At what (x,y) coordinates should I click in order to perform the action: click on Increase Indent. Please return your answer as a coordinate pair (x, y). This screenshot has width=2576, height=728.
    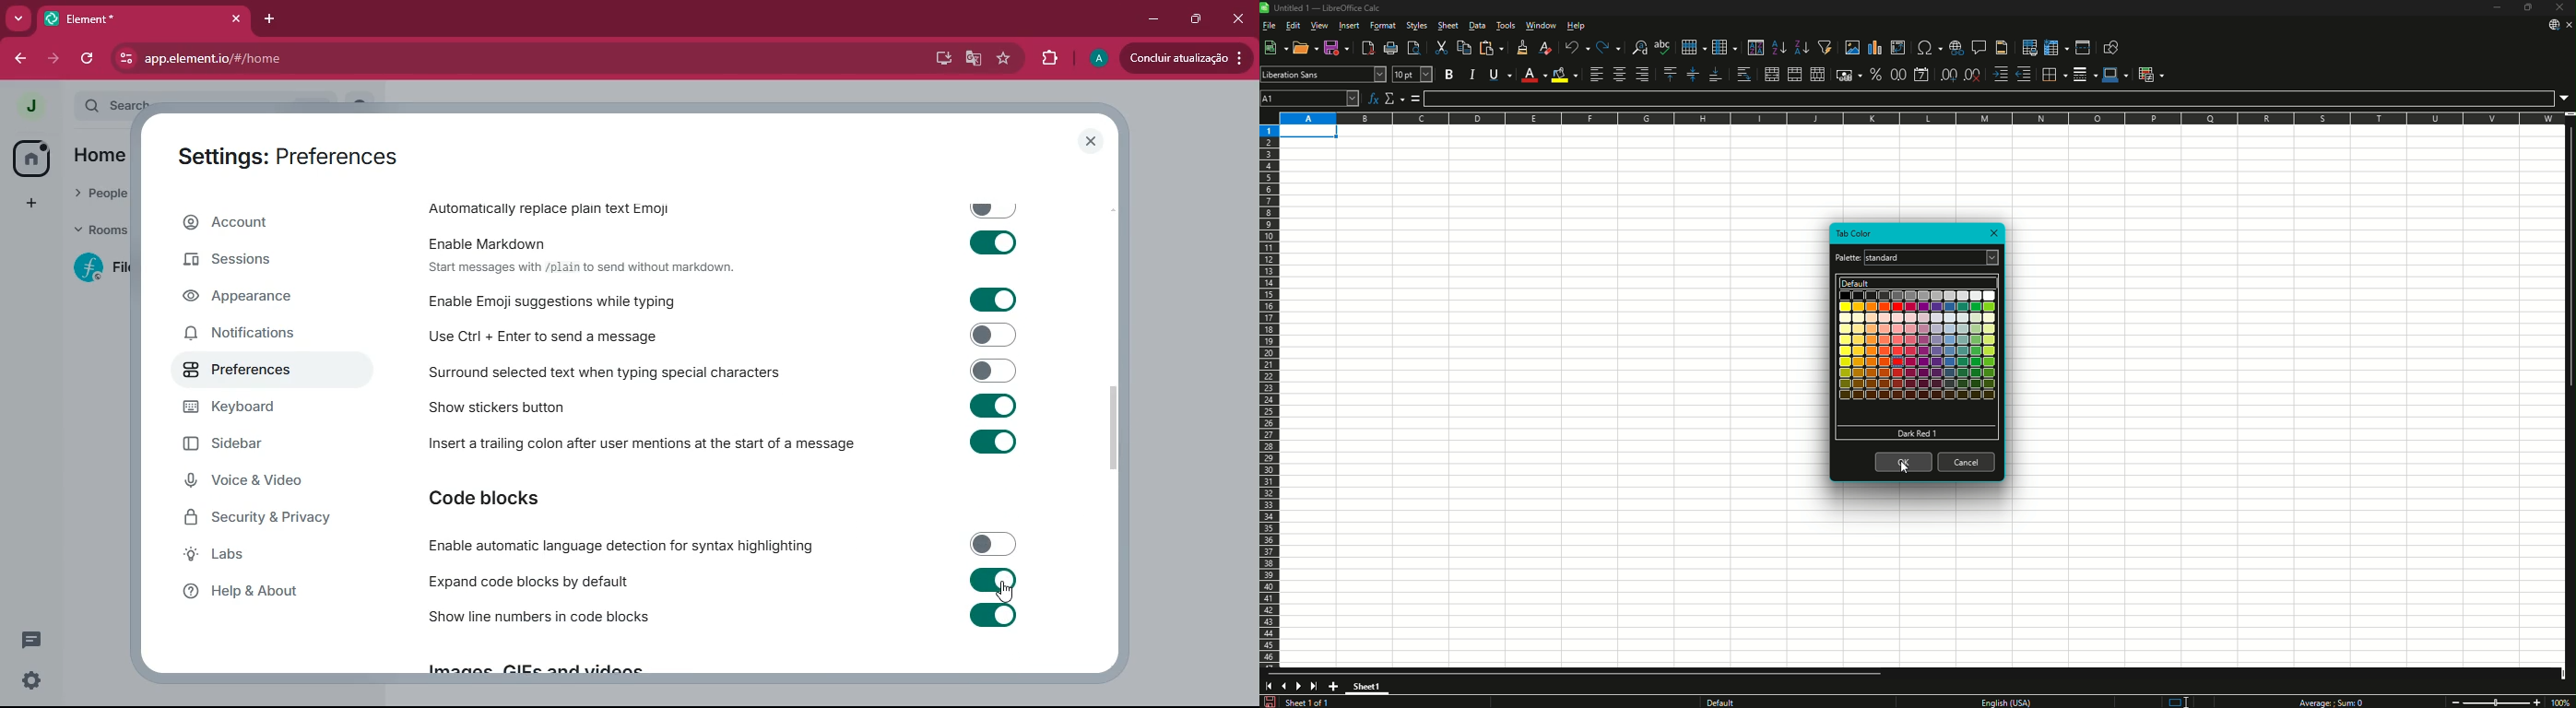
    Looking at the image, I should click on (2001, 74).